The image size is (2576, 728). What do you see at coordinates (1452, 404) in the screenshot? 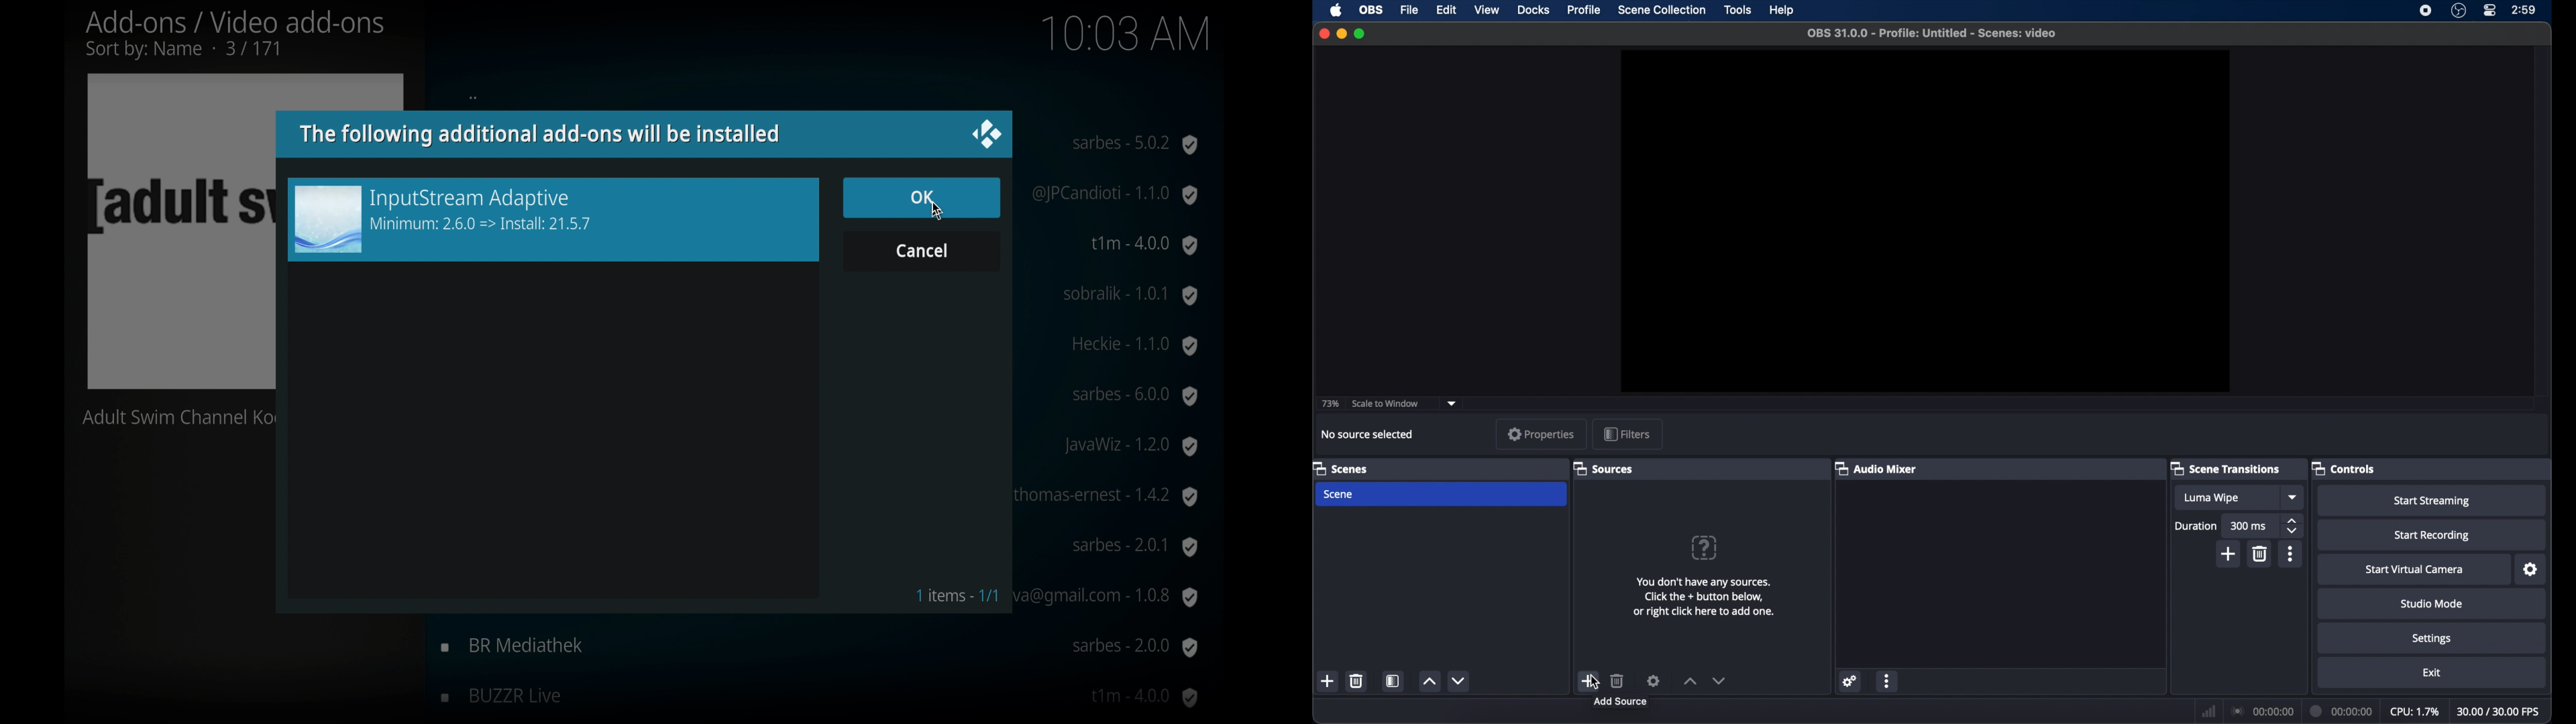
I see `dropdown` at bounding box center [1452, 404].